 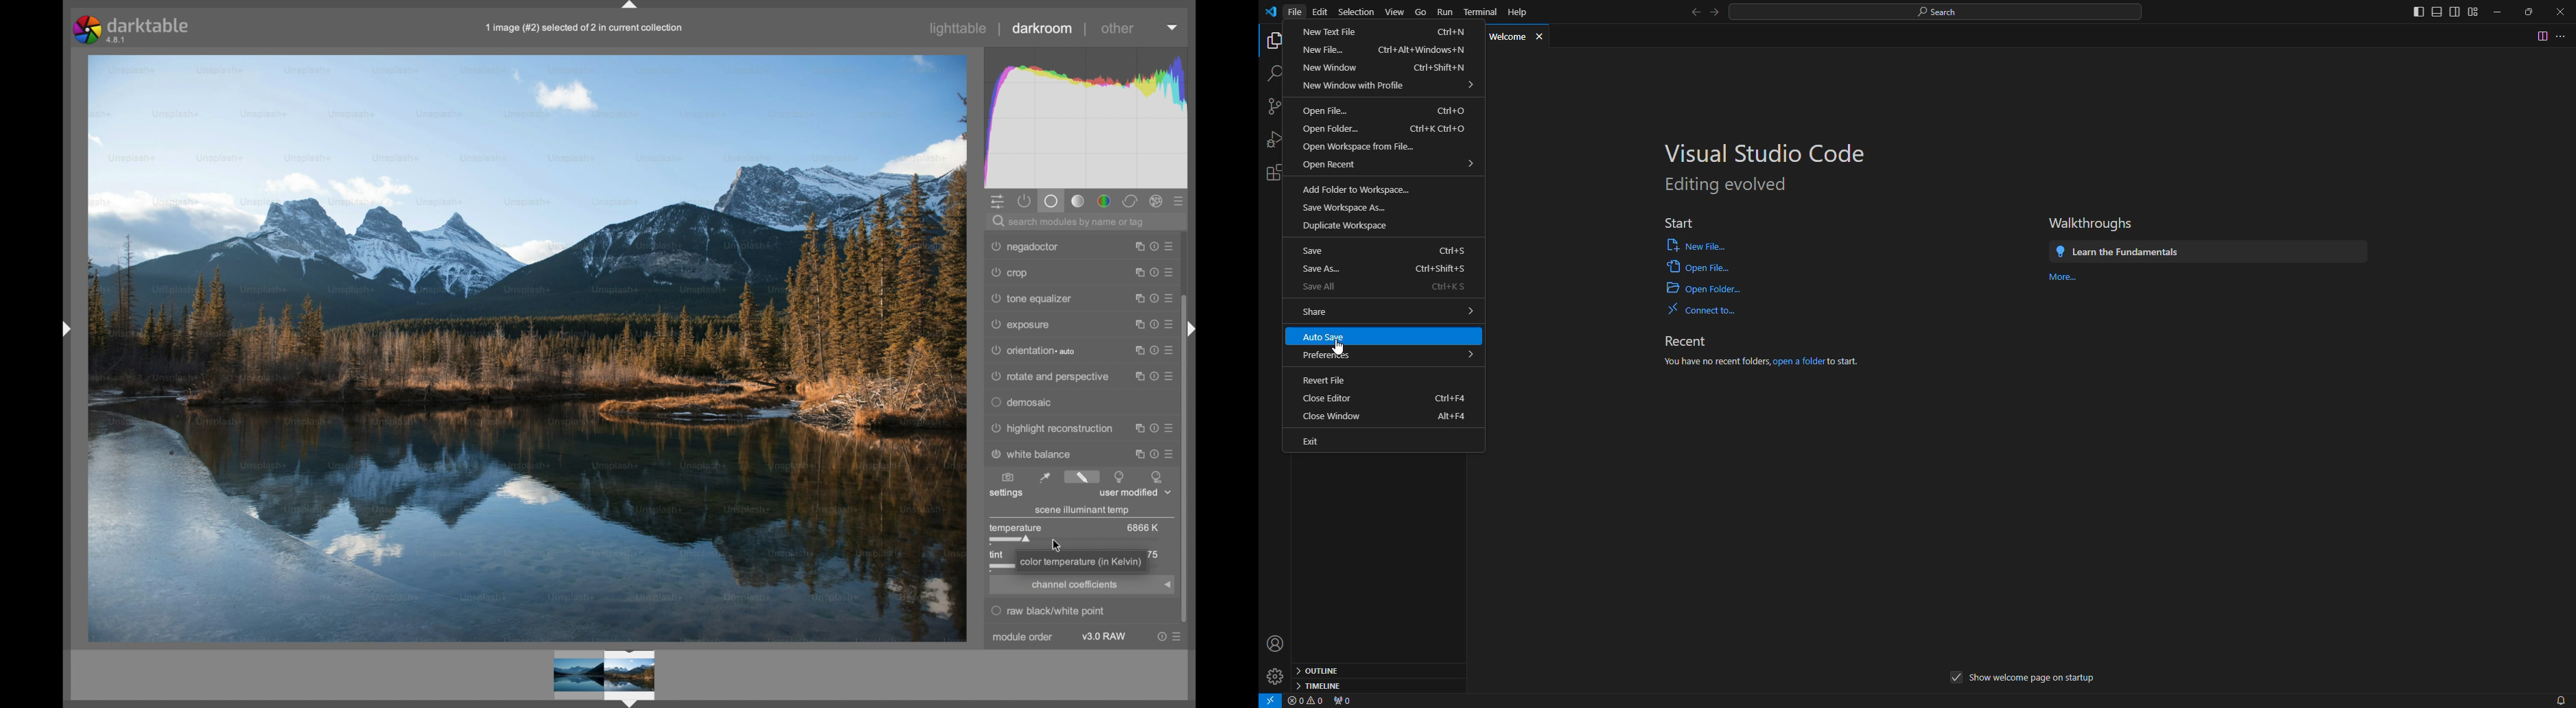 What do you see at coordinates (1279, 172) in the screenshot?
I see `extennsions` at bounding box center [1279, 172].